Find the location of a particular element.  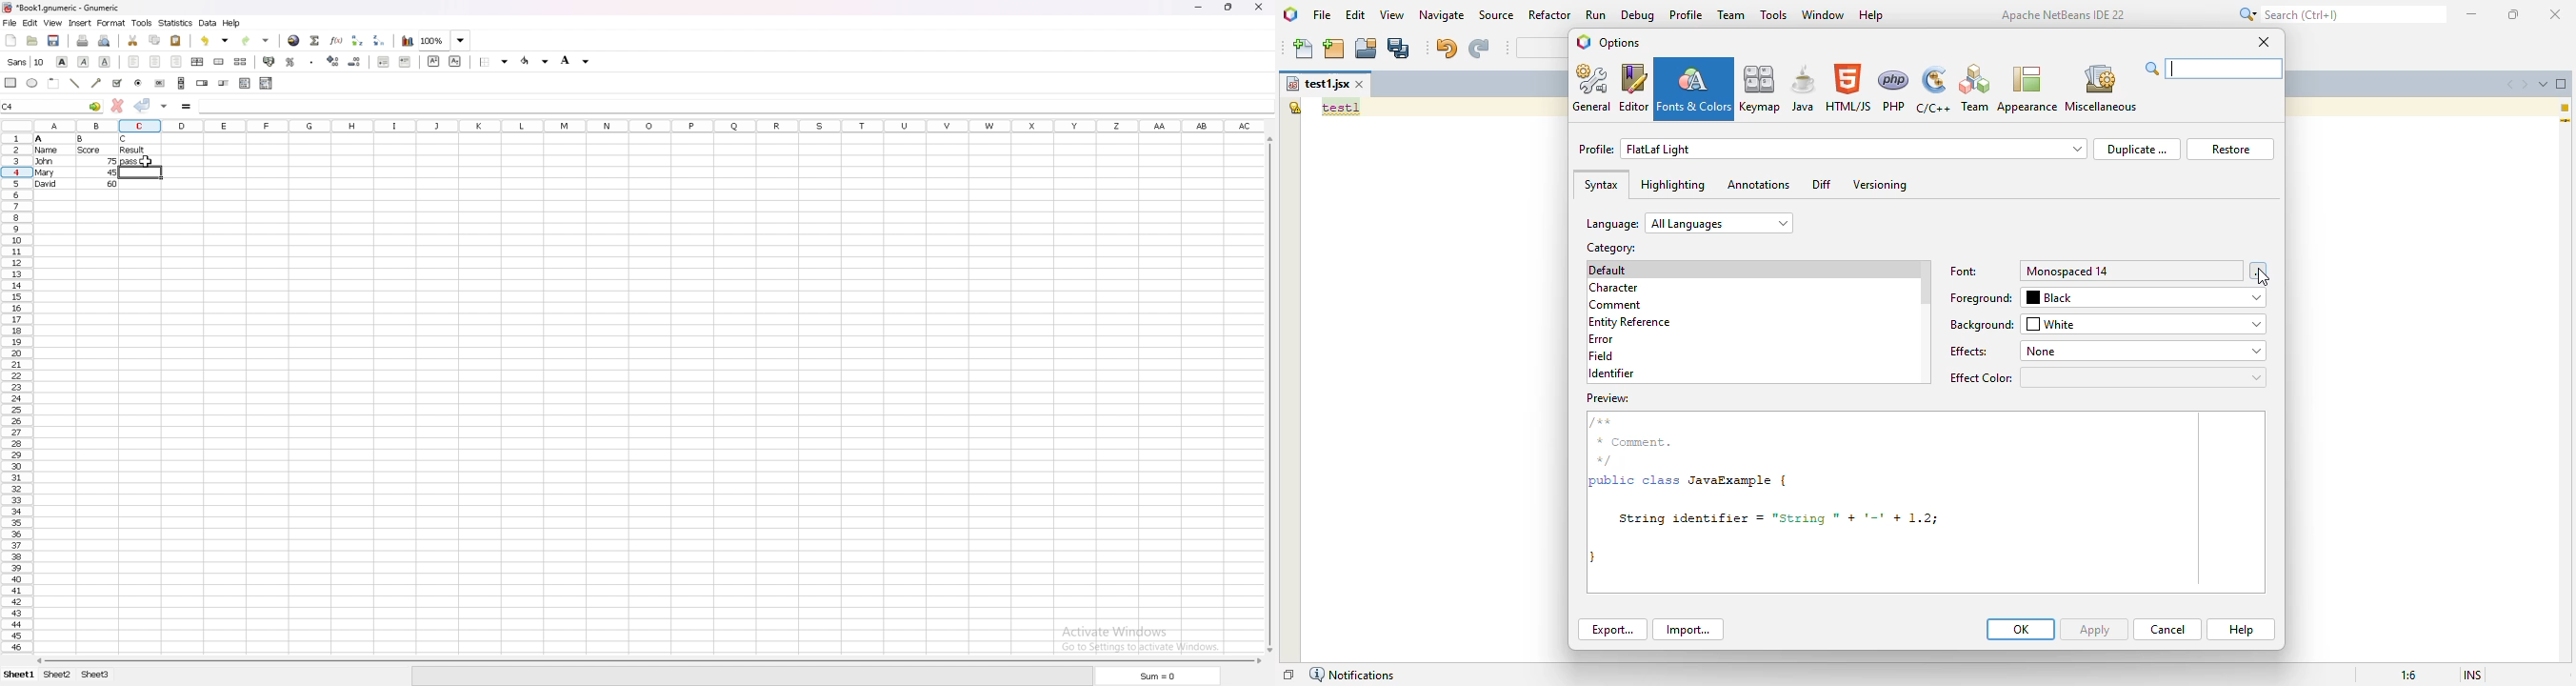

new is located at coordinates (11, 41).